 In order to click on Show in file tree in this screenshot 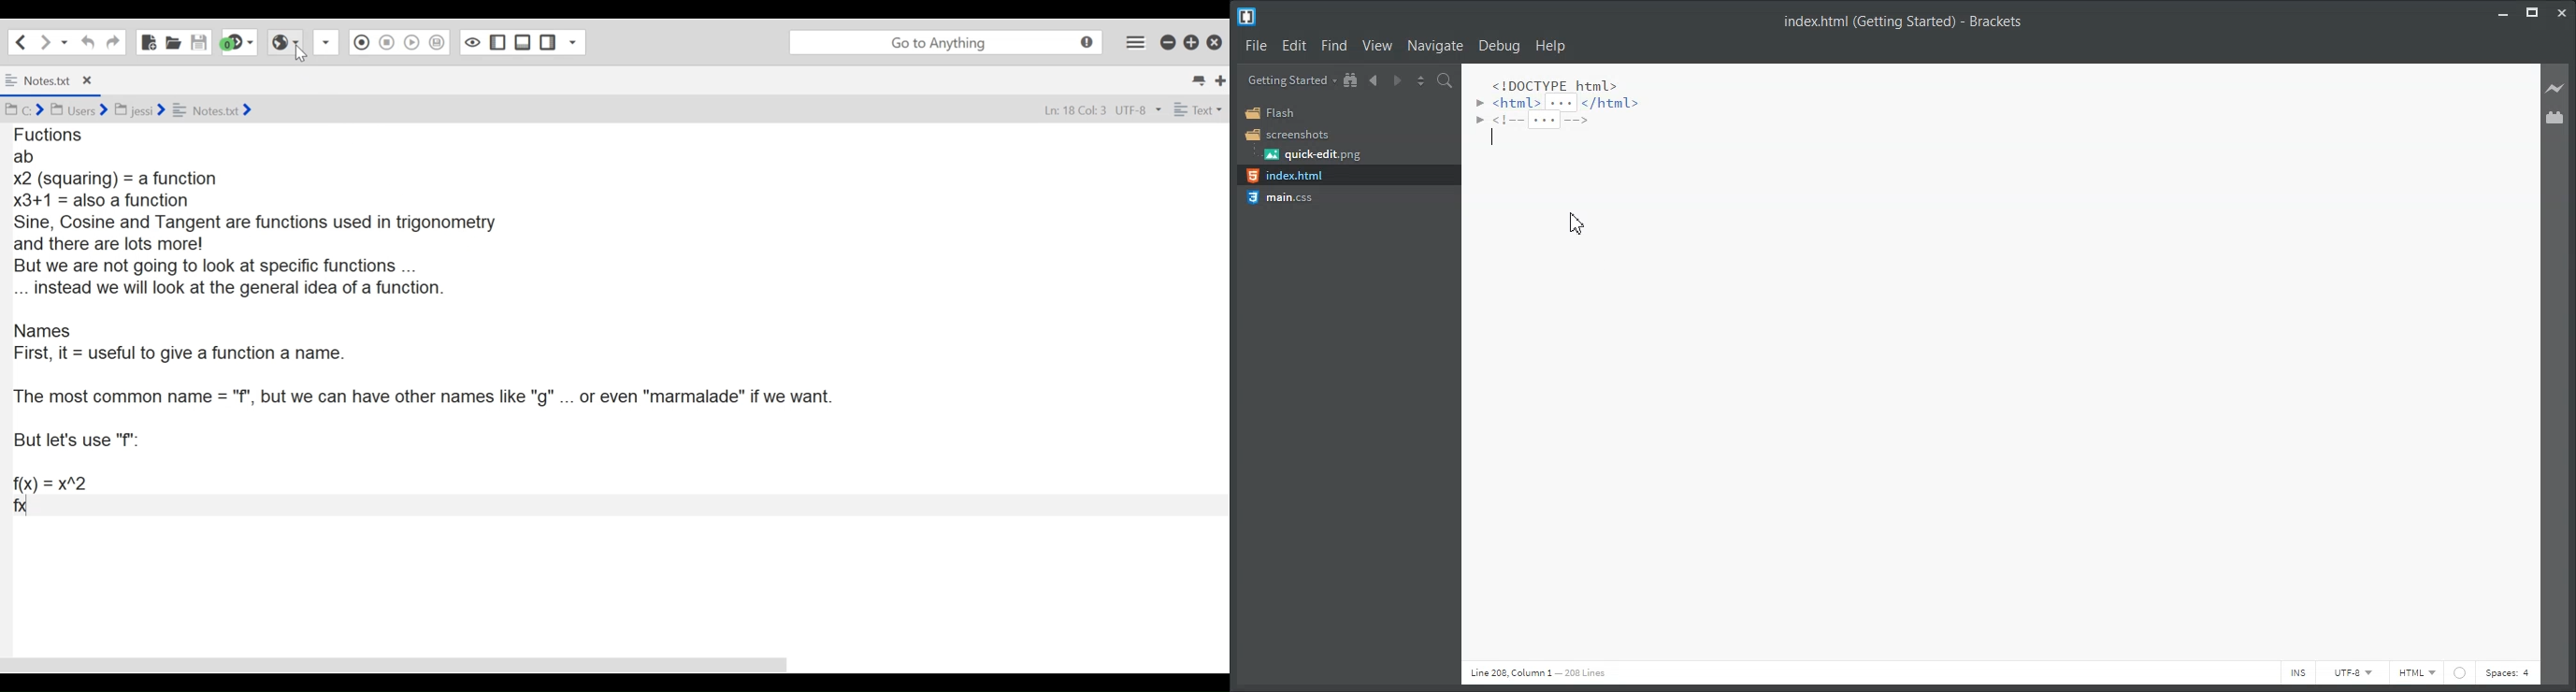, I will do `click(1352, 79)`.